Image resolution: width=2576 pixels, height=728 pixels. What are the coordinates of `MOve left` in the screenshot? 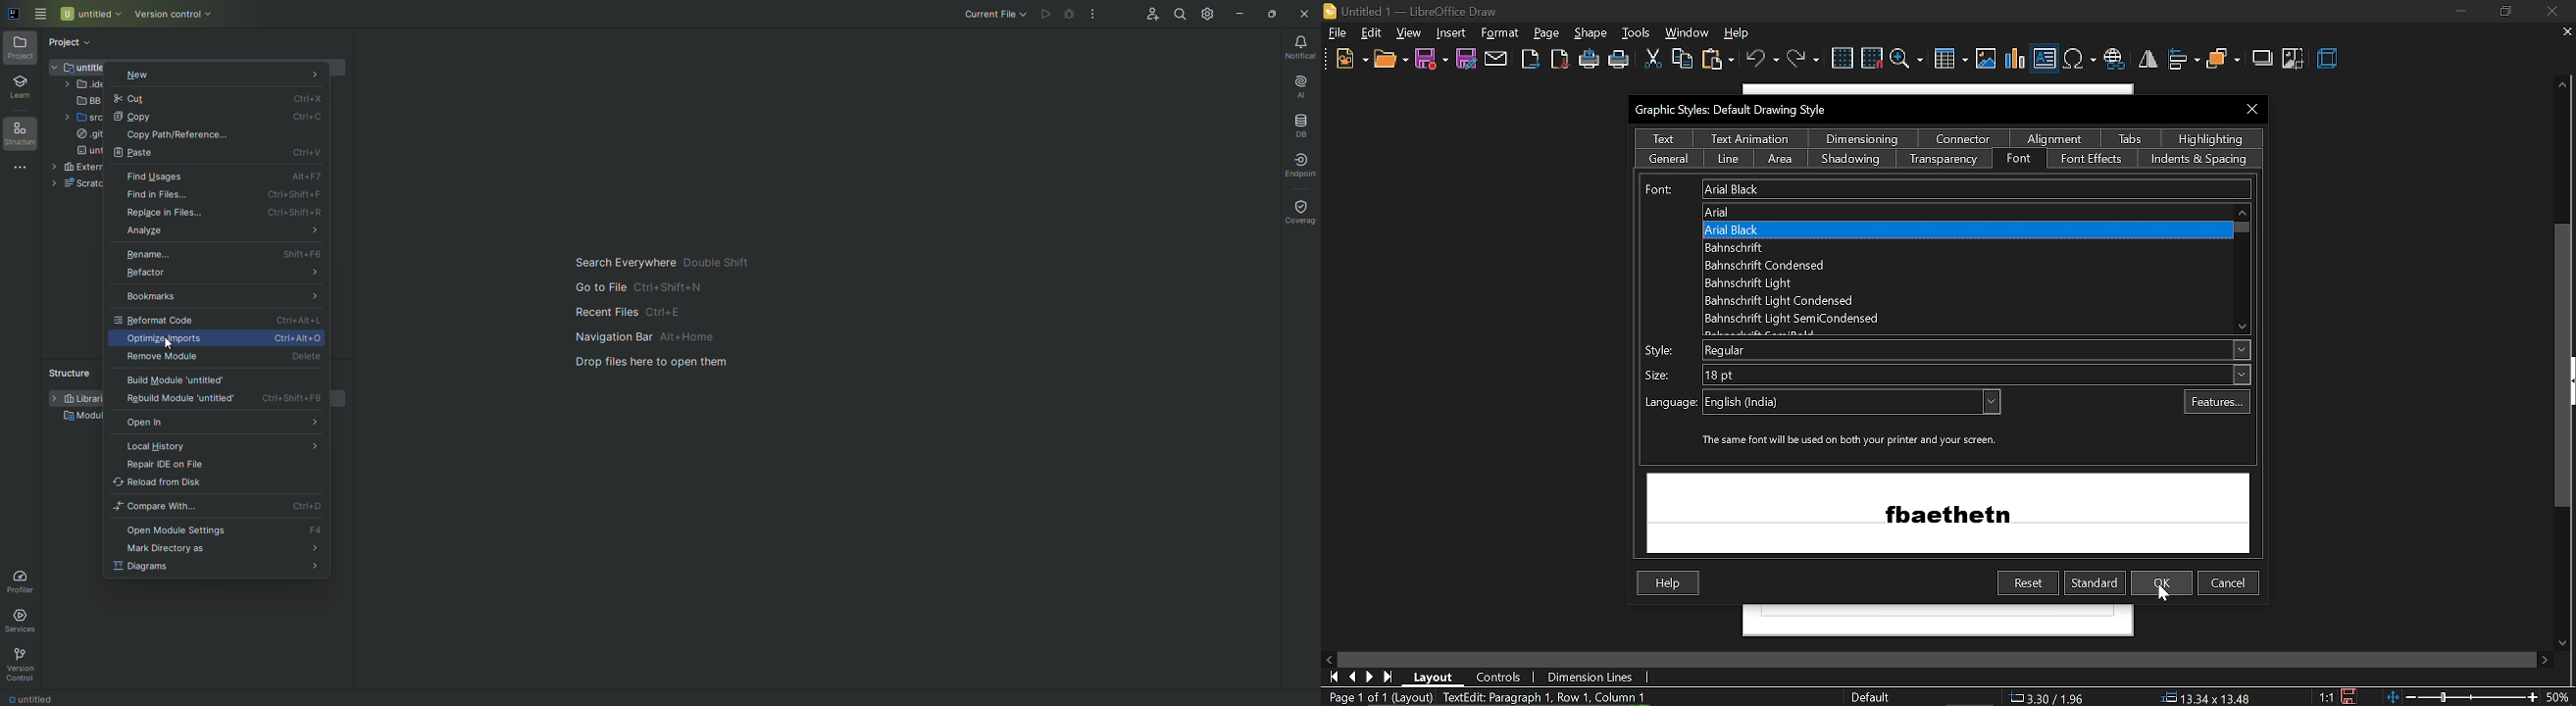 It's located at (1329, 658).